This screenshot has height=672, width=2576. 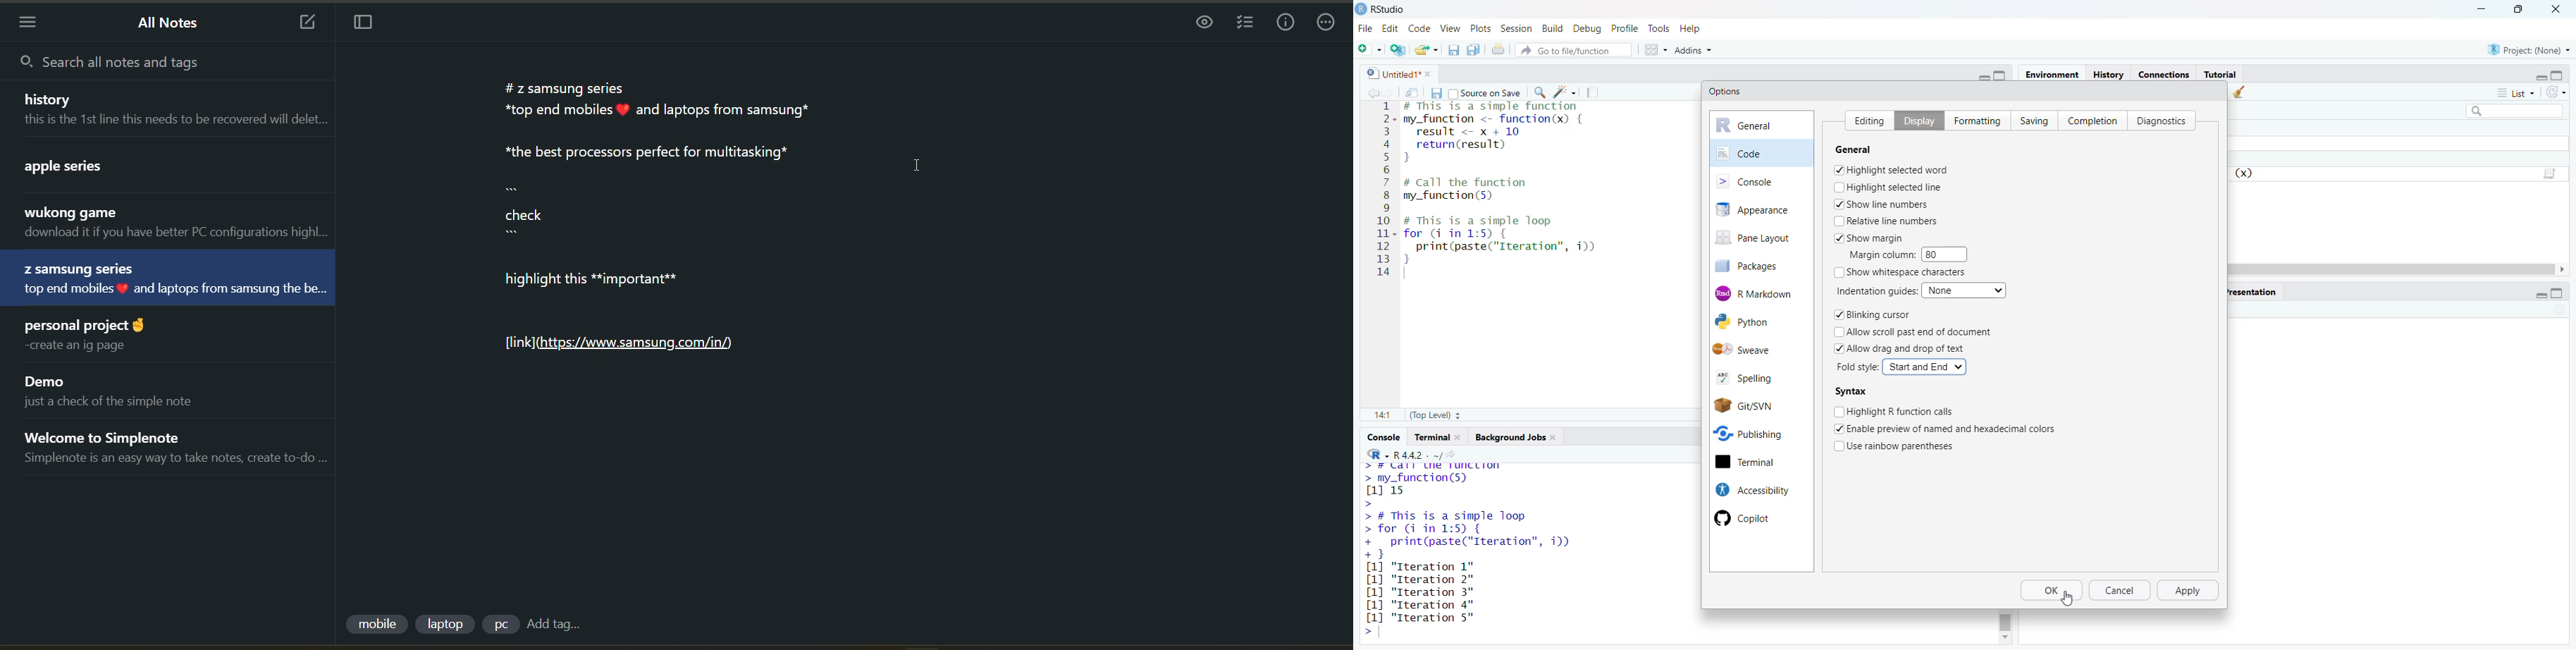 What do you see at coordinates (2004, 75) in the screenshot?
I see `maximize` at bounding box center [2004, 75].